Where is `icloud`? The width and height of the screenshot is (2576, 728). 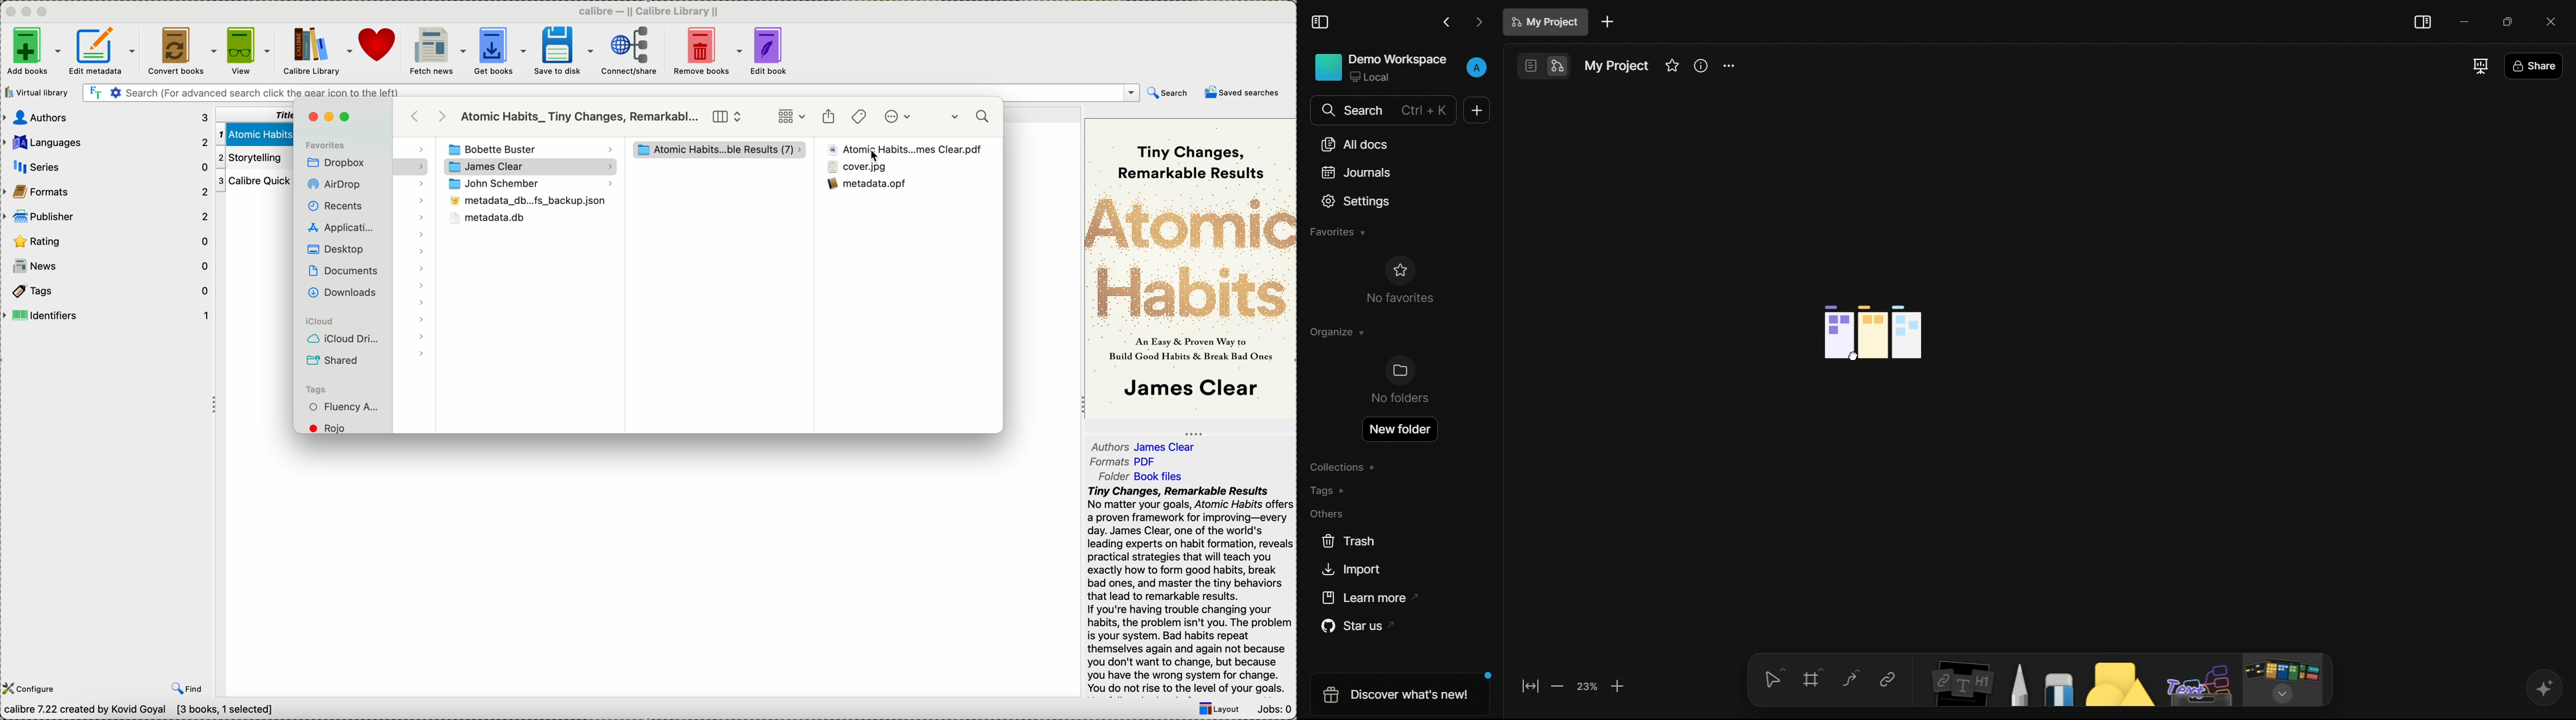
icloud is located at coordinates (317, 322).